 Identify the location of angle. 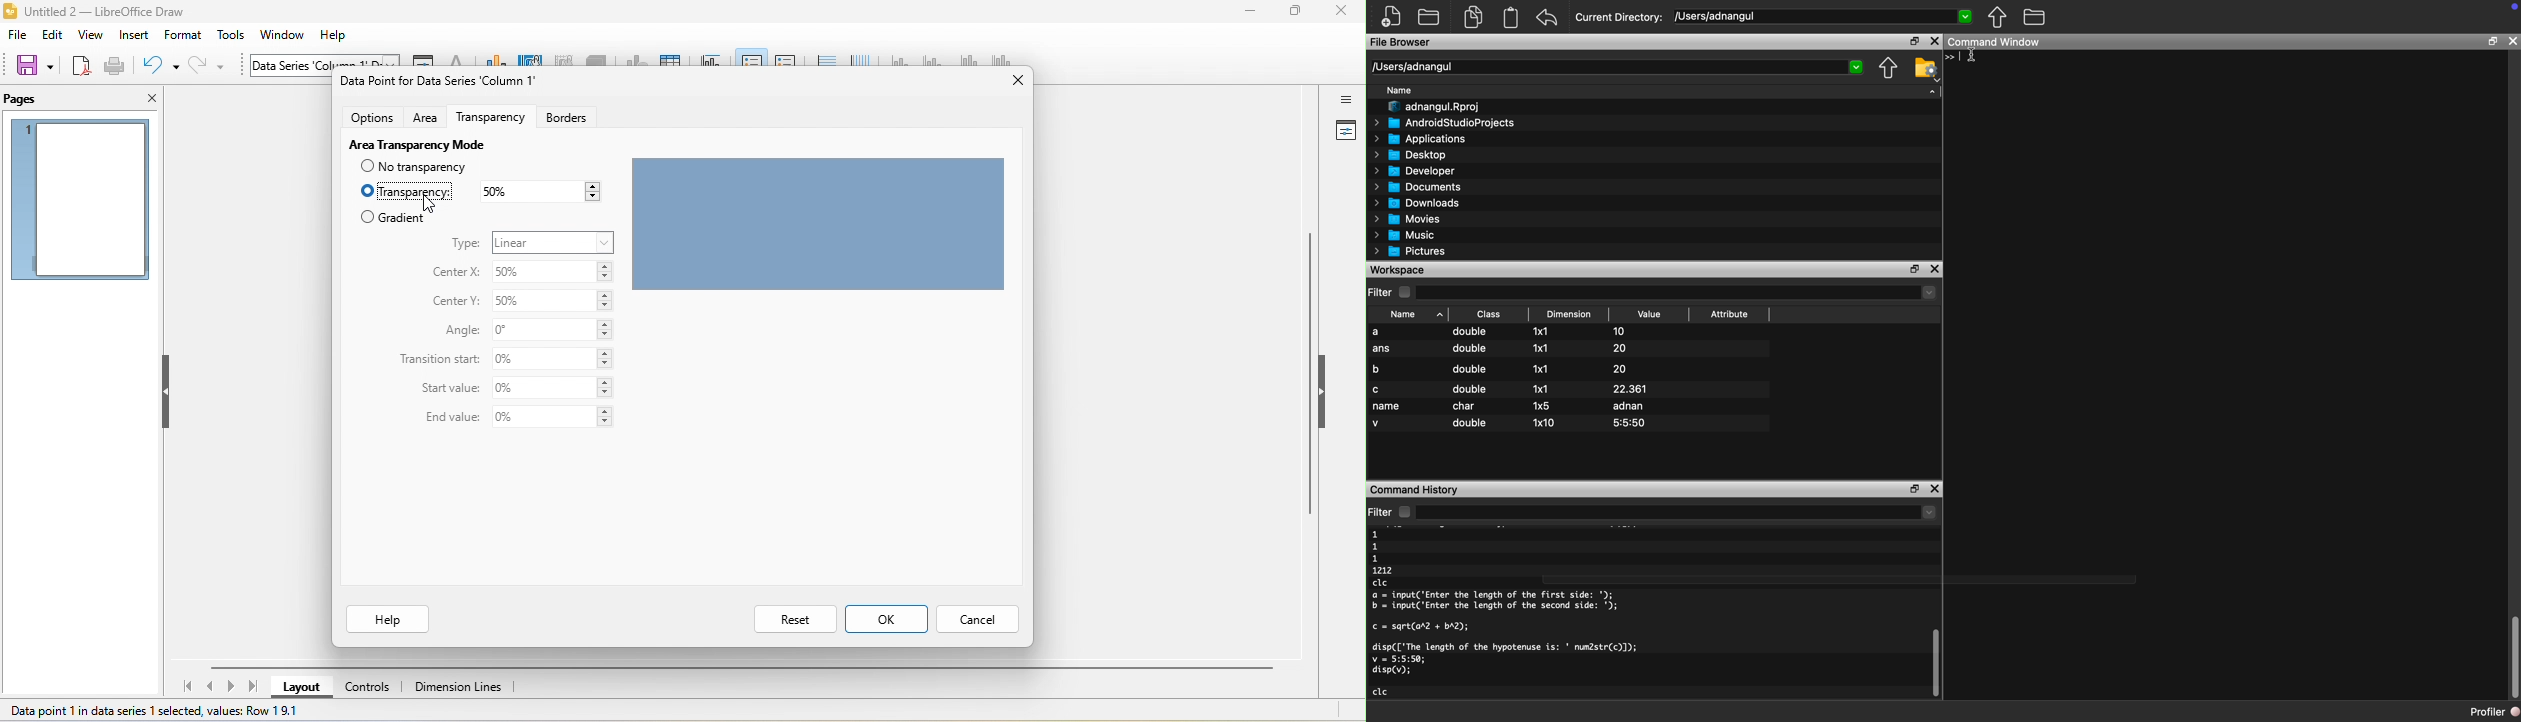
(453, 331).